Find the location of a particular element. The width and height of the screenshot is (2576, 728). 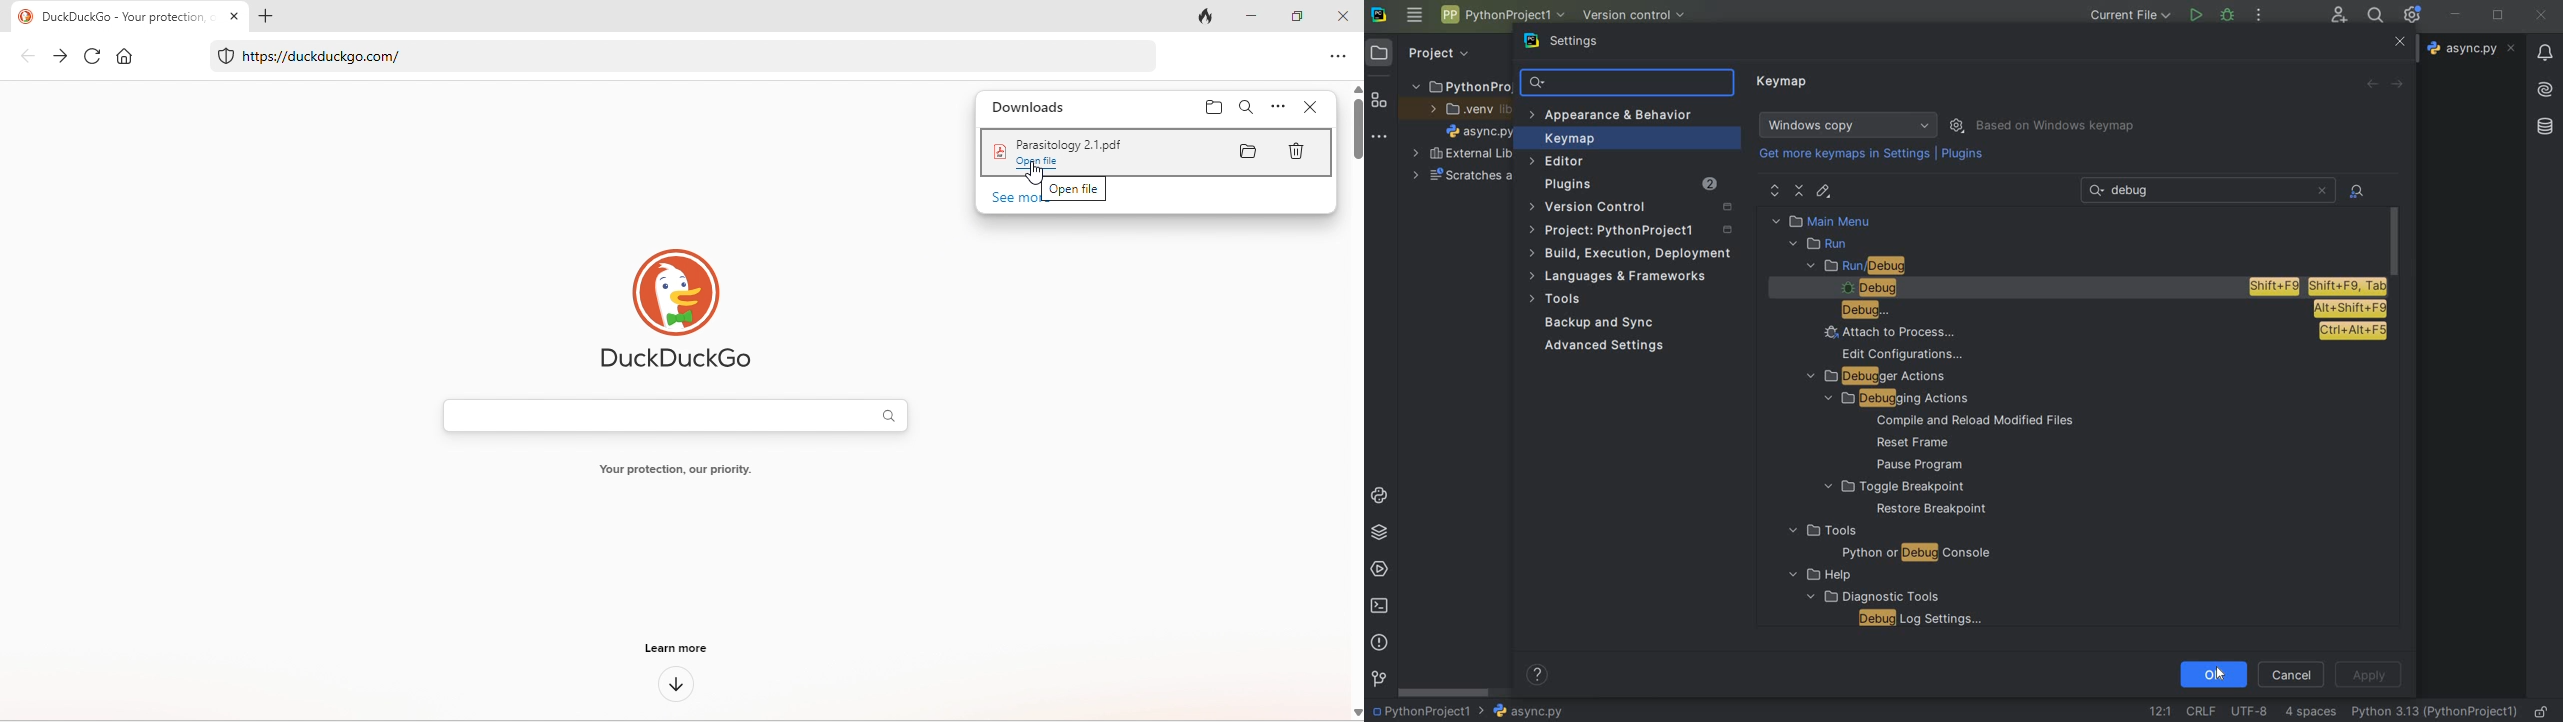

https//duckduckgo.com/ is located at coordinates (678, 54).